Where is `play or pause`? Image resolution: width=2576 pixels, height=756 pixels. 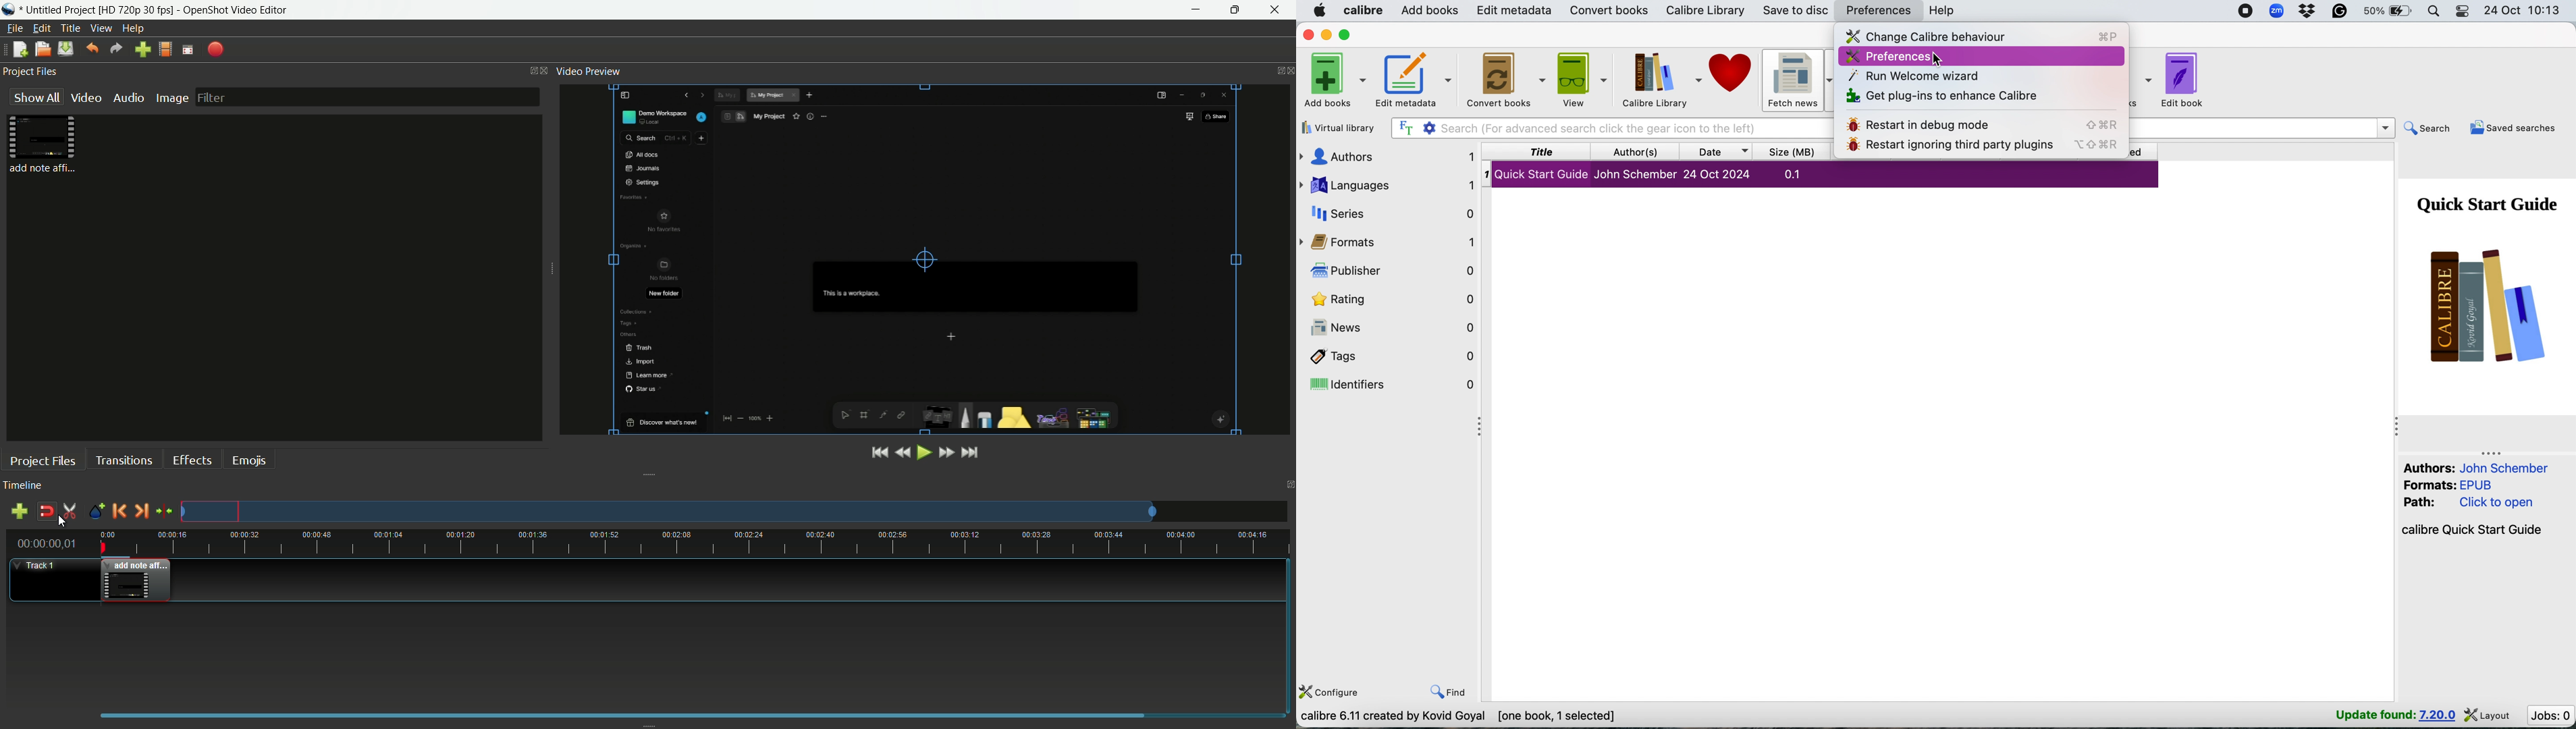
play or pause is located at coordinates (922, 452).